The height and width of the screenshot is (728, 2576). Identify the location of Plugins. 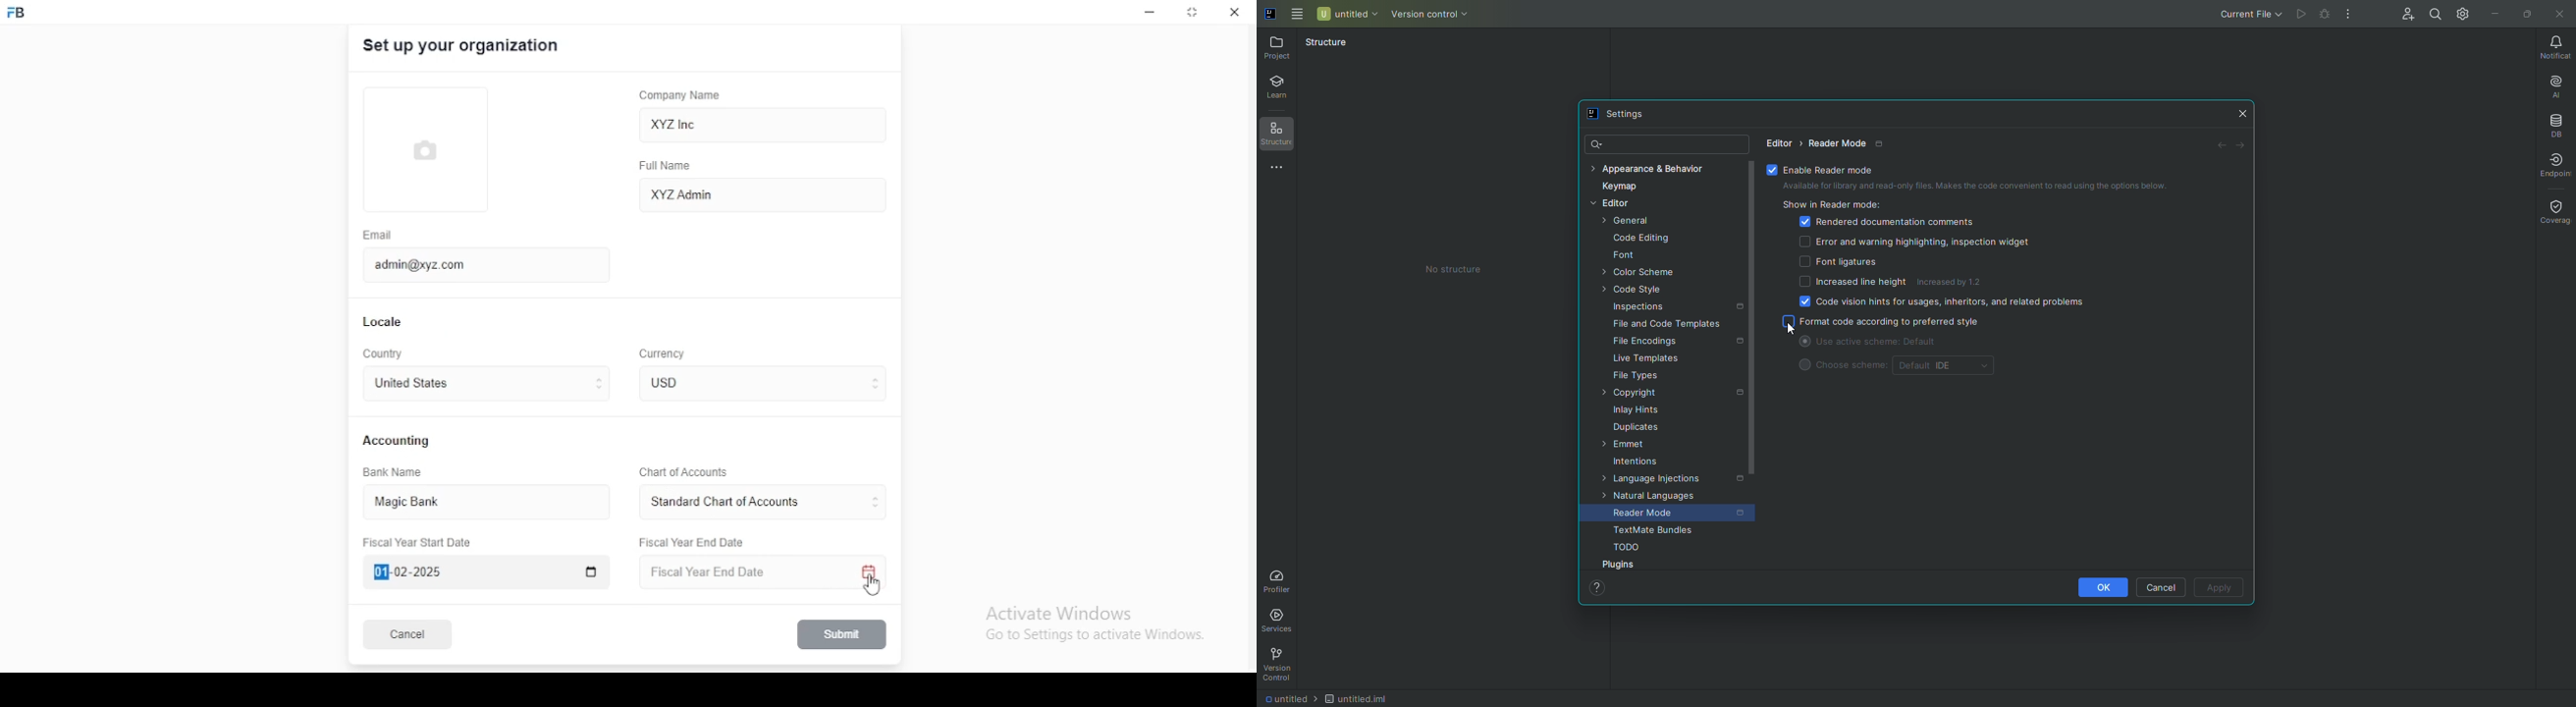
(1620, 565).